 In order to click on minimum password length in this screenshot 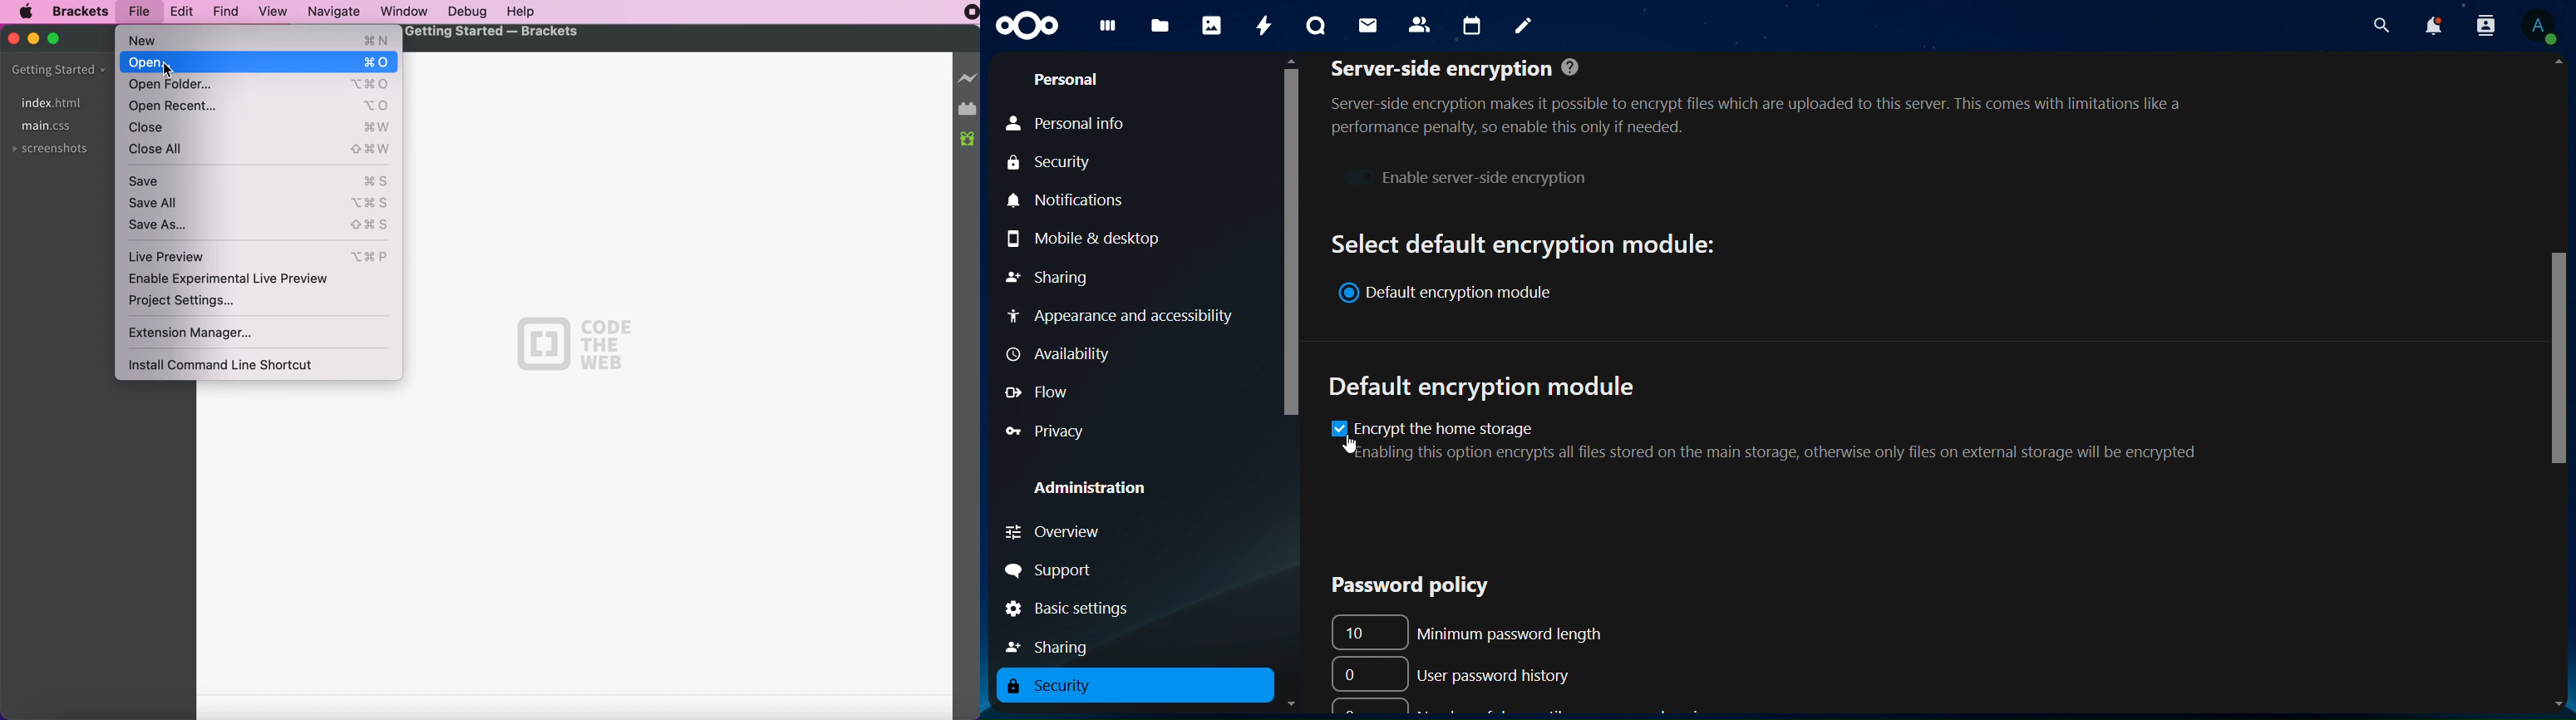, I will do `click(1480, 630)`.